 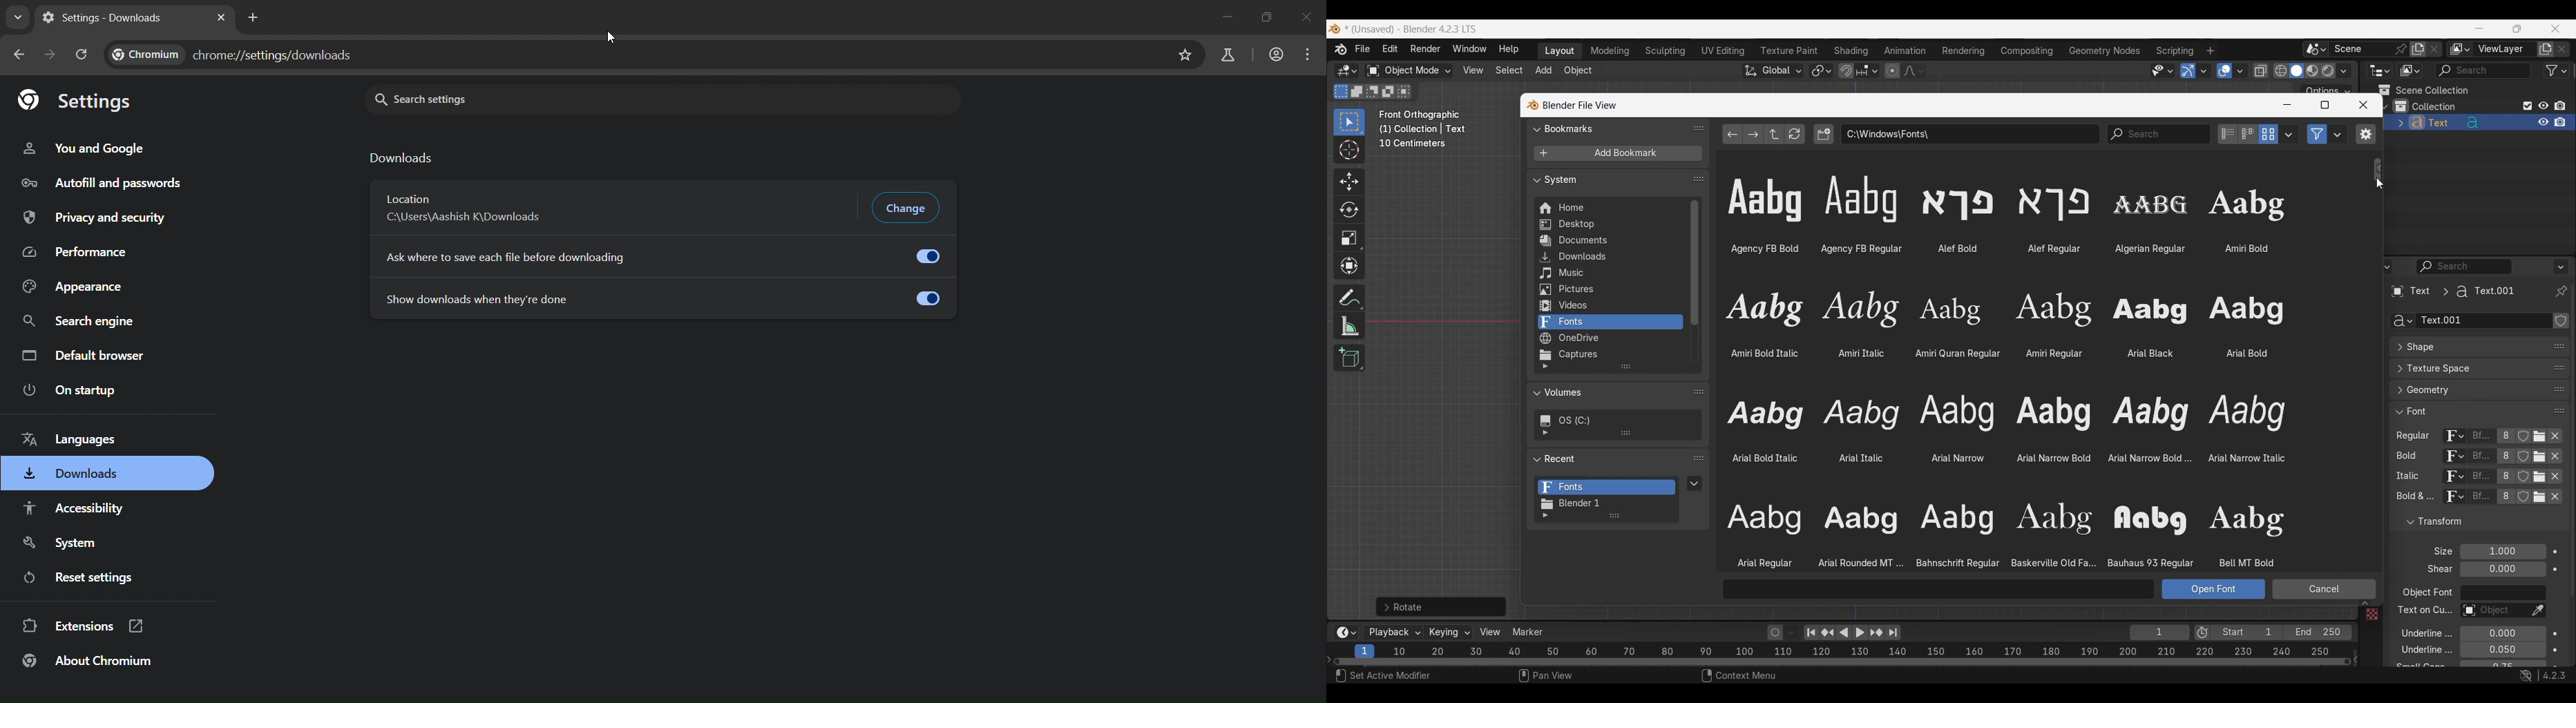 What do you see at coordinates (1824, 134) in the screenshot?
I see `Create new directory` at bounding box center [1824, 134].